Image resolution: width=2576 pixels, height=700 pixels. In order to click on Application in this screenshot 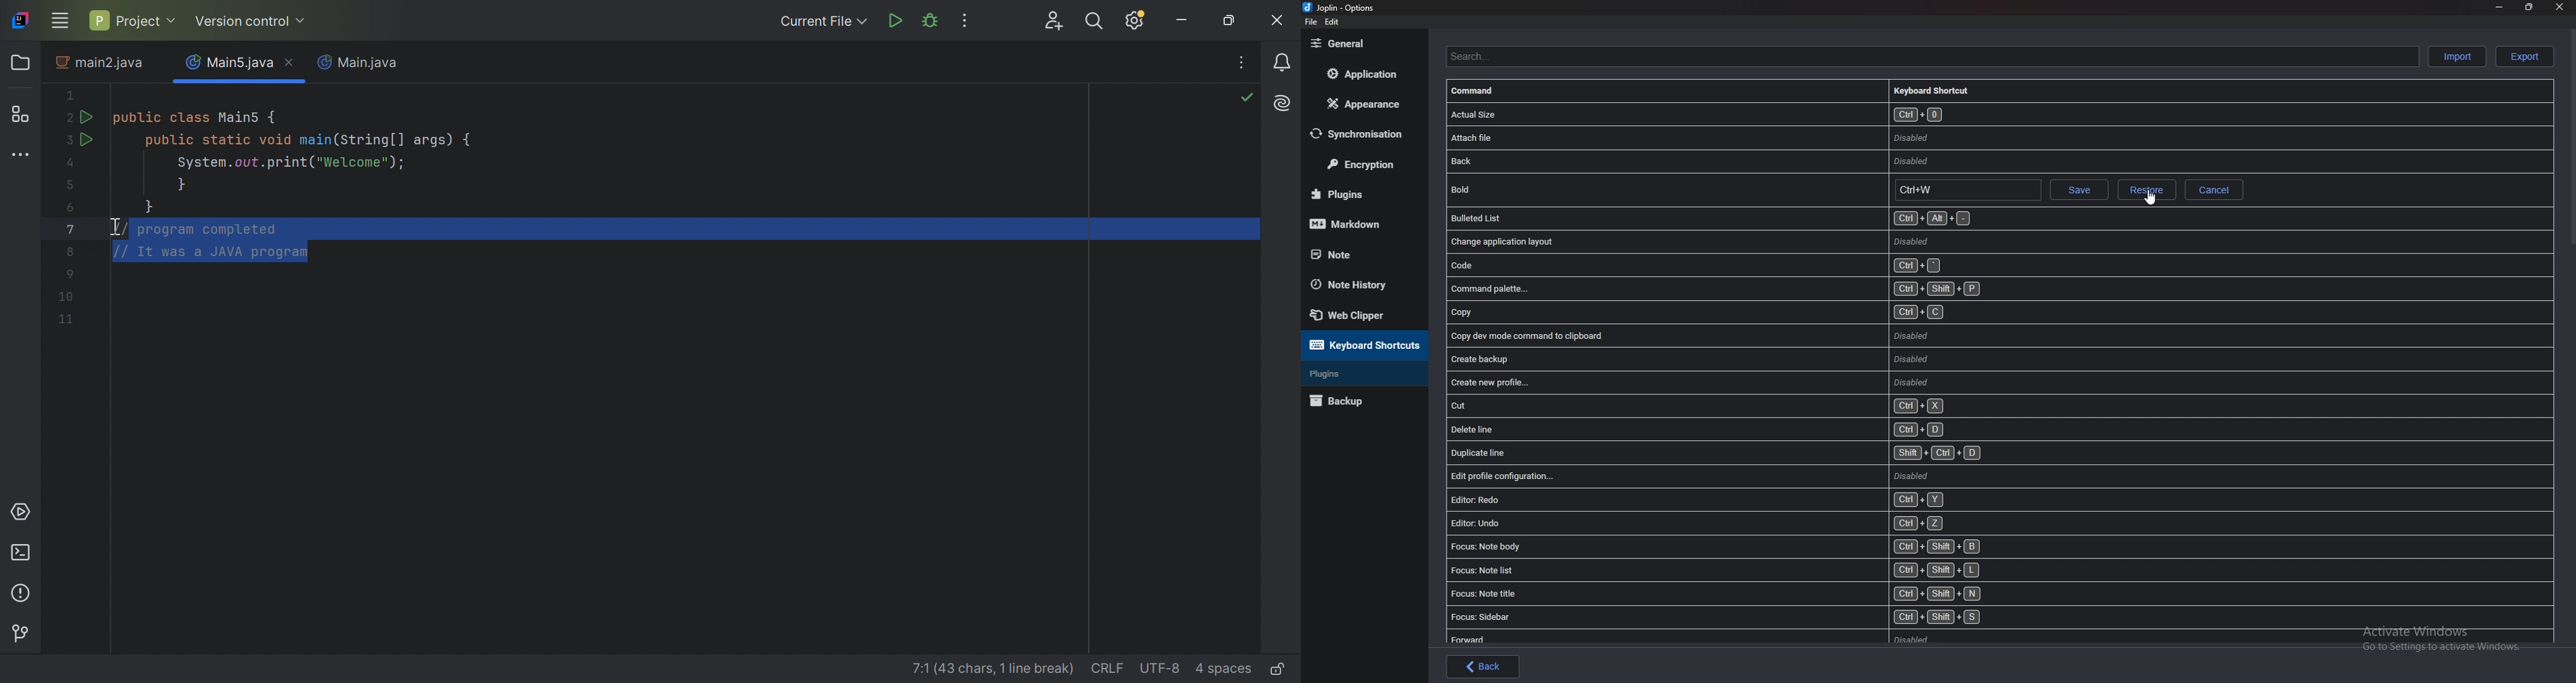, I will do `click(1361, 74)`.